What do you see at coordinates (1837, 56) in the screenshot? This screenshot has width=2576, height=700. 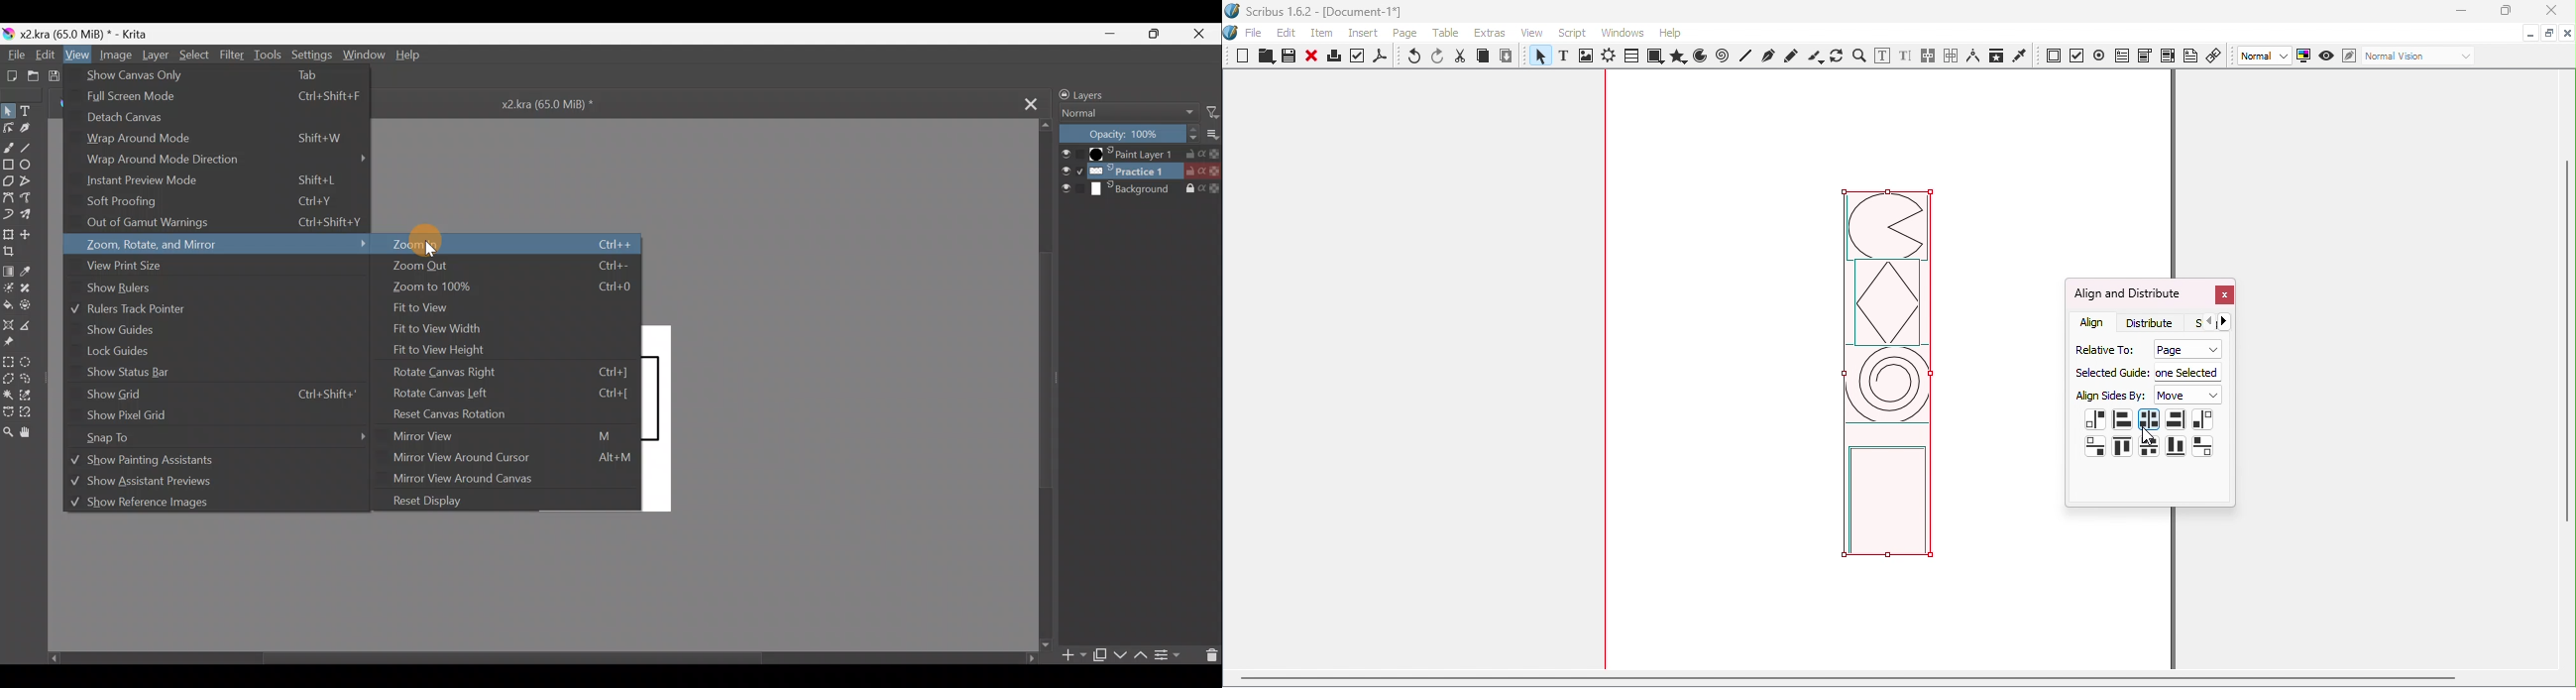 I see `Rotate item` at bounding box center [1837, 56].